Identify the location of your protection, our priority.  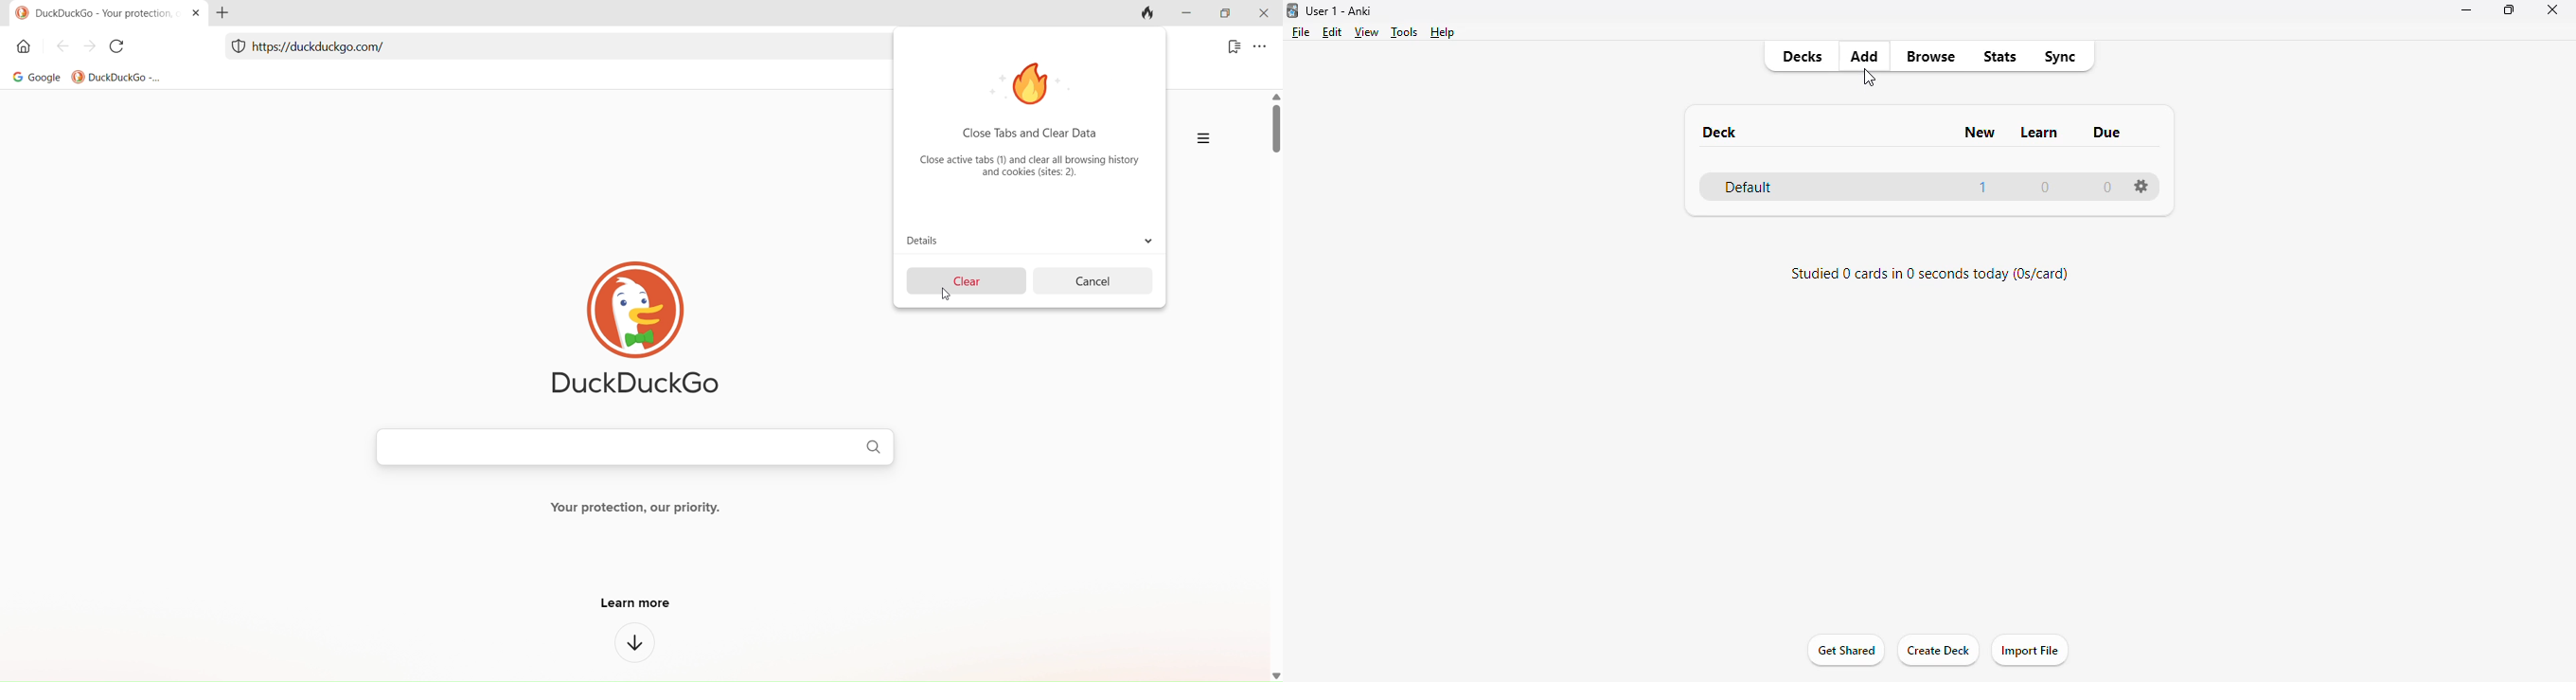
(654, 514).